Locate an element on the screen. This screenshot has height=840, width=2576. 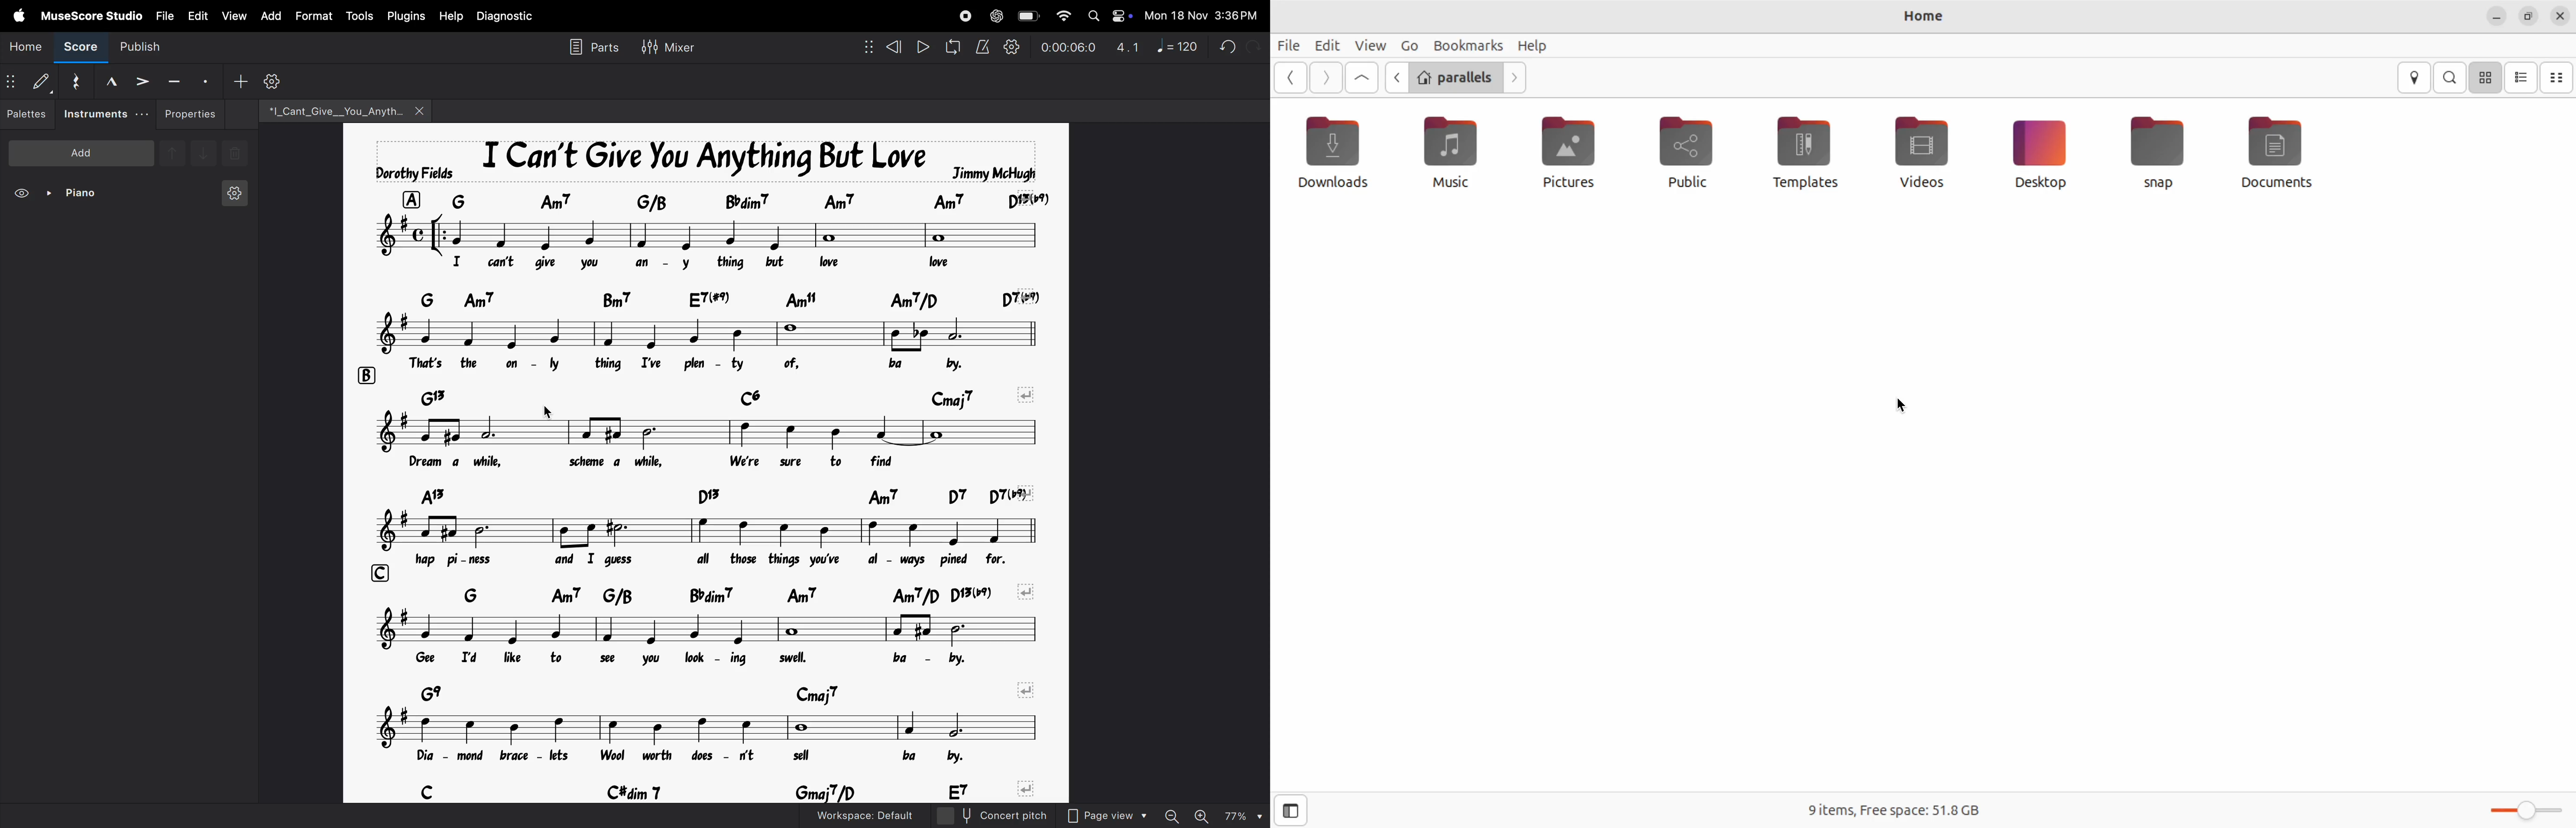
minimize is located at coordinates (2497, 16).